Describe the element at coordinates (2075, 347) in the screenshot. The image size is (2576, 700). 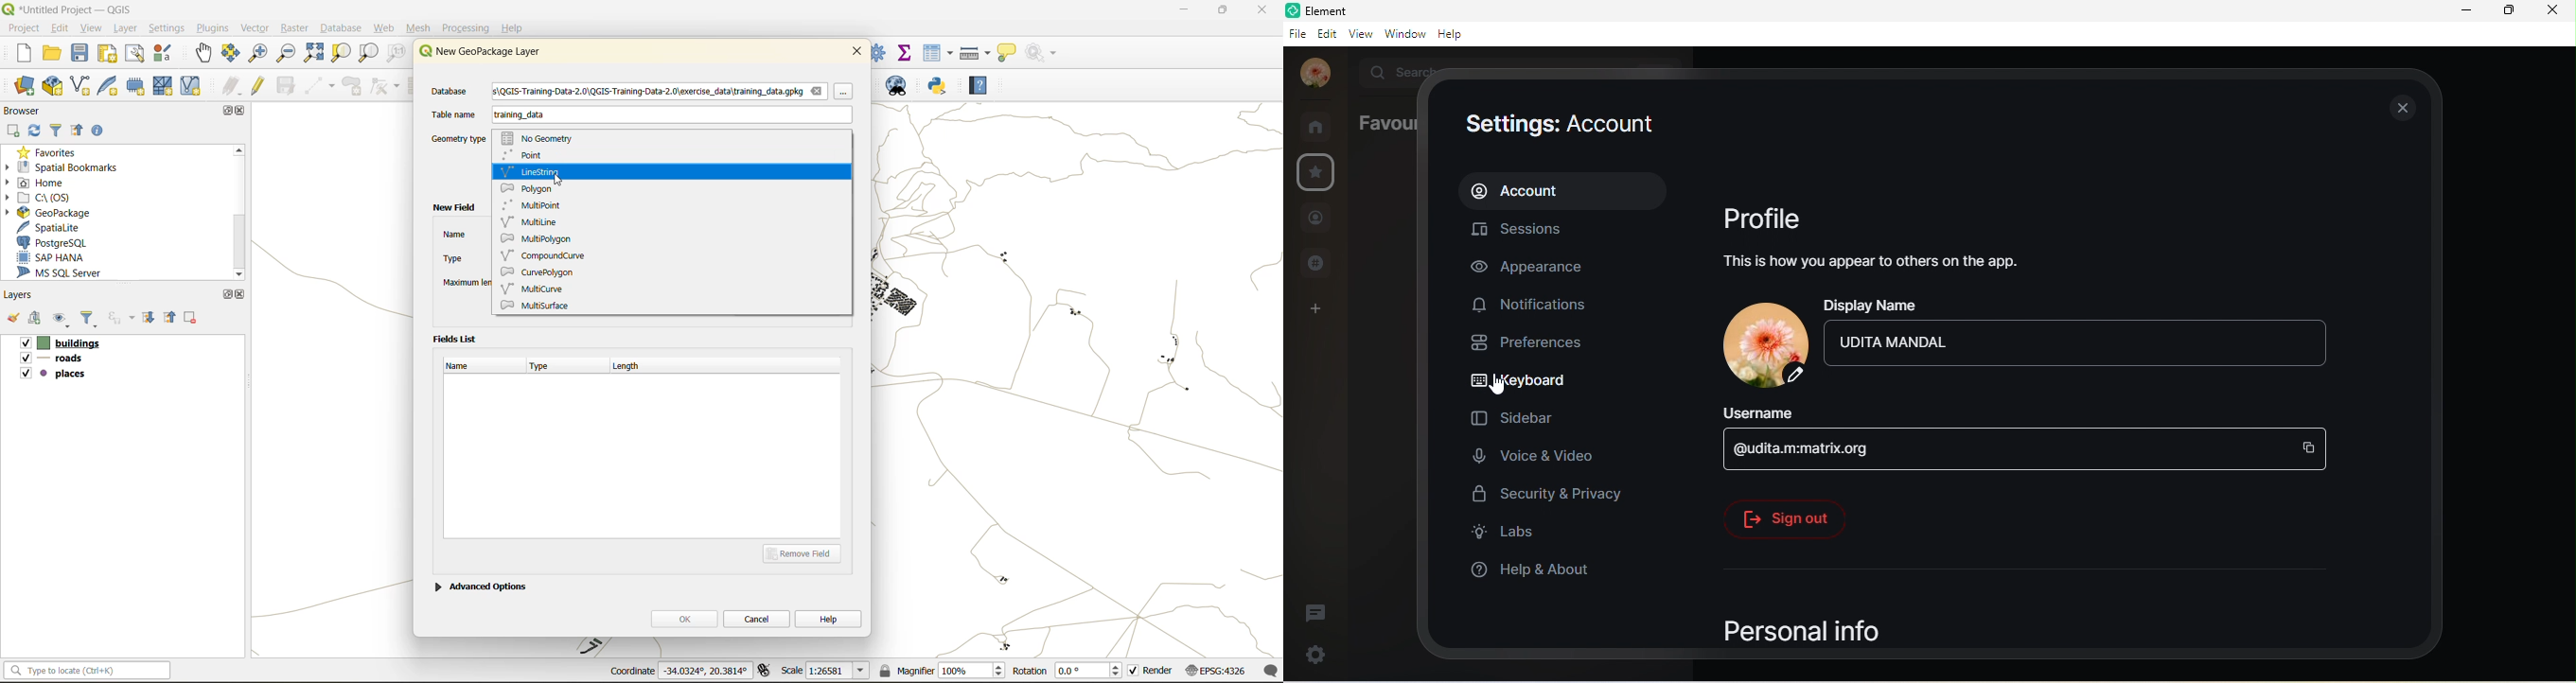
I see `udita mandal` at that location.